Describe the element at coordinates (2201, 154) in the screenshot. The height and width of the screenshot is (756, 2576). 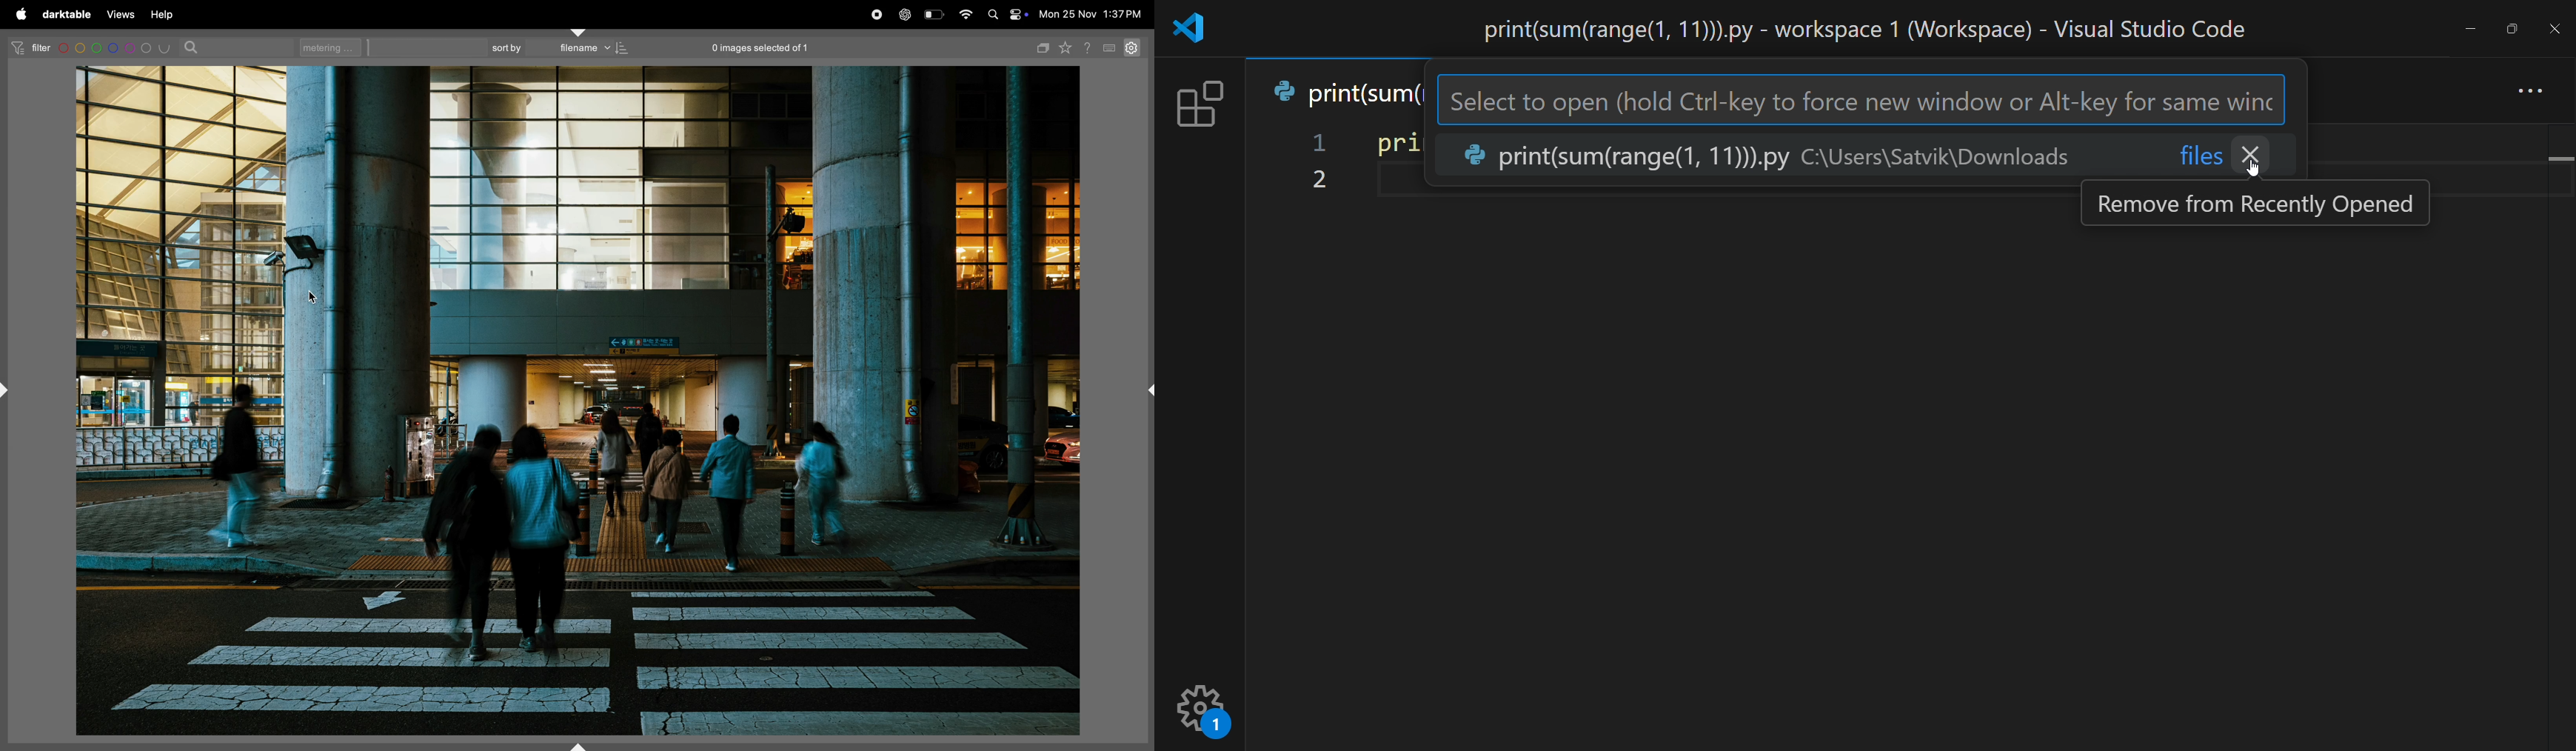
I see `files` at that location.